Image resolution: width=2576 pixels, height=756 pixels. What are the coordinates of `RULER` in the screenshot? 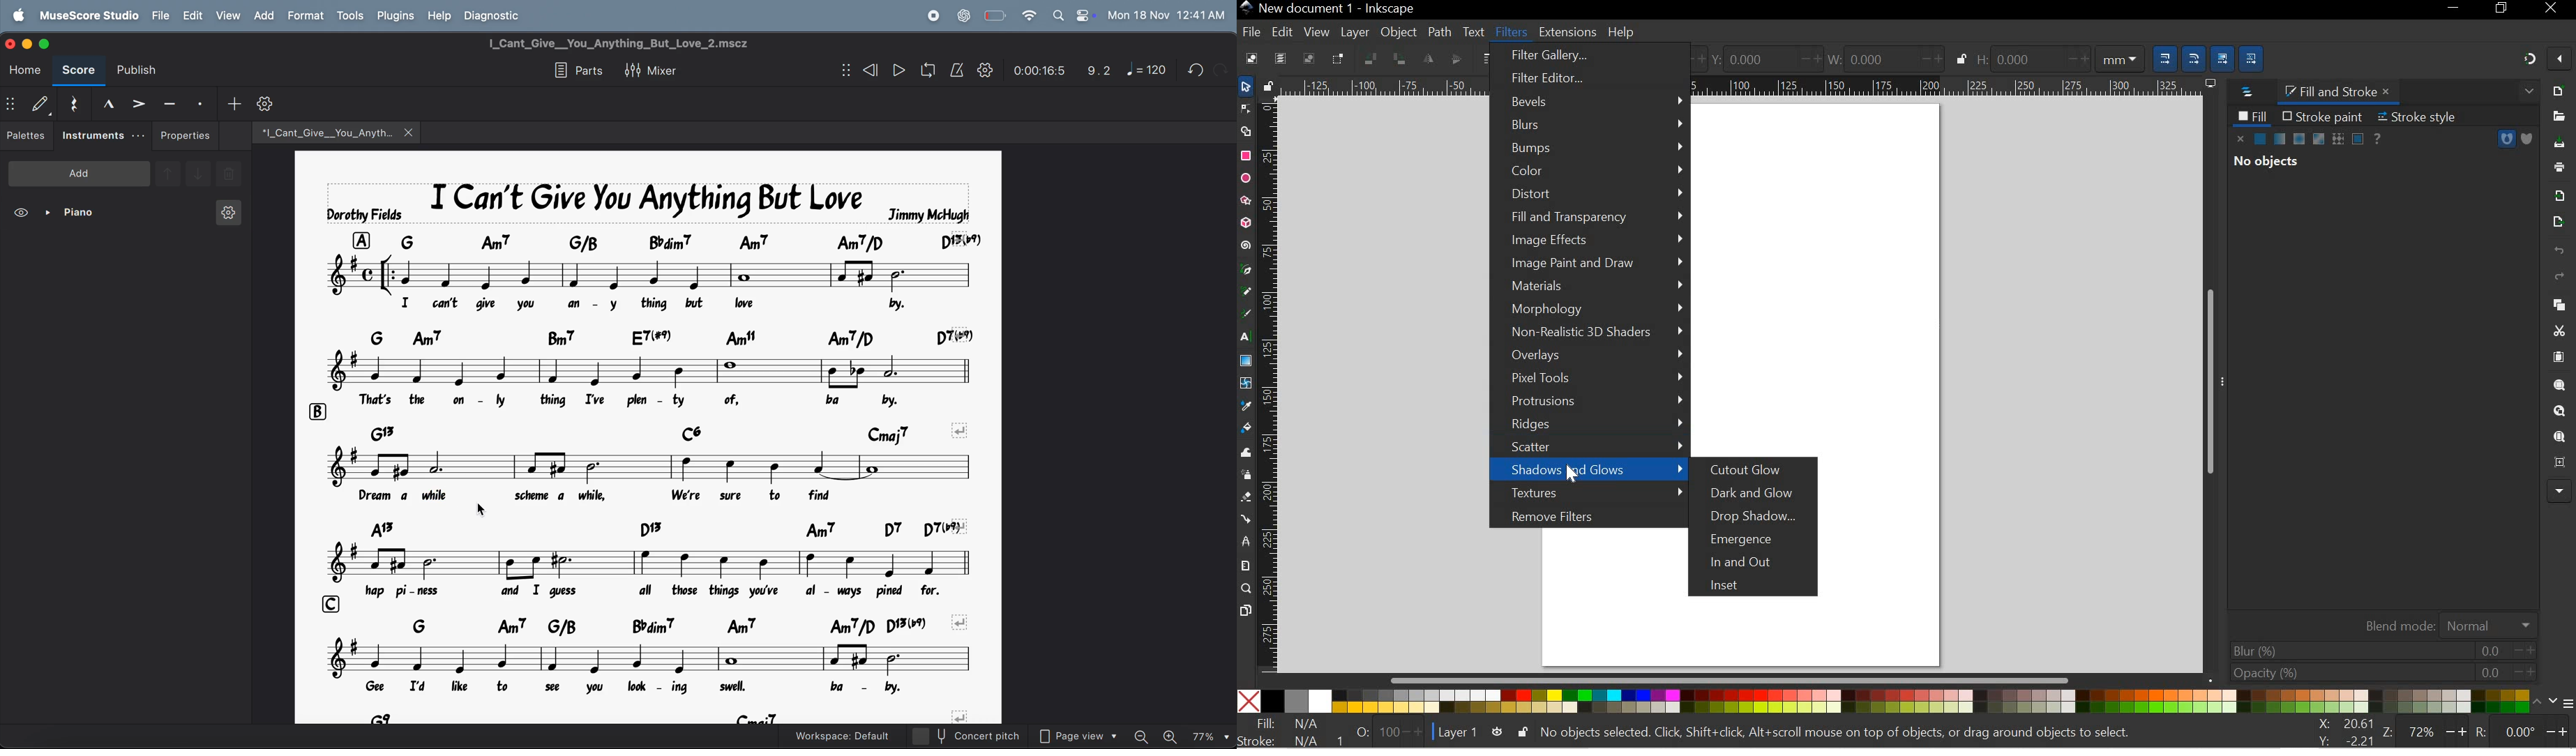 It's located at (1270, 385).